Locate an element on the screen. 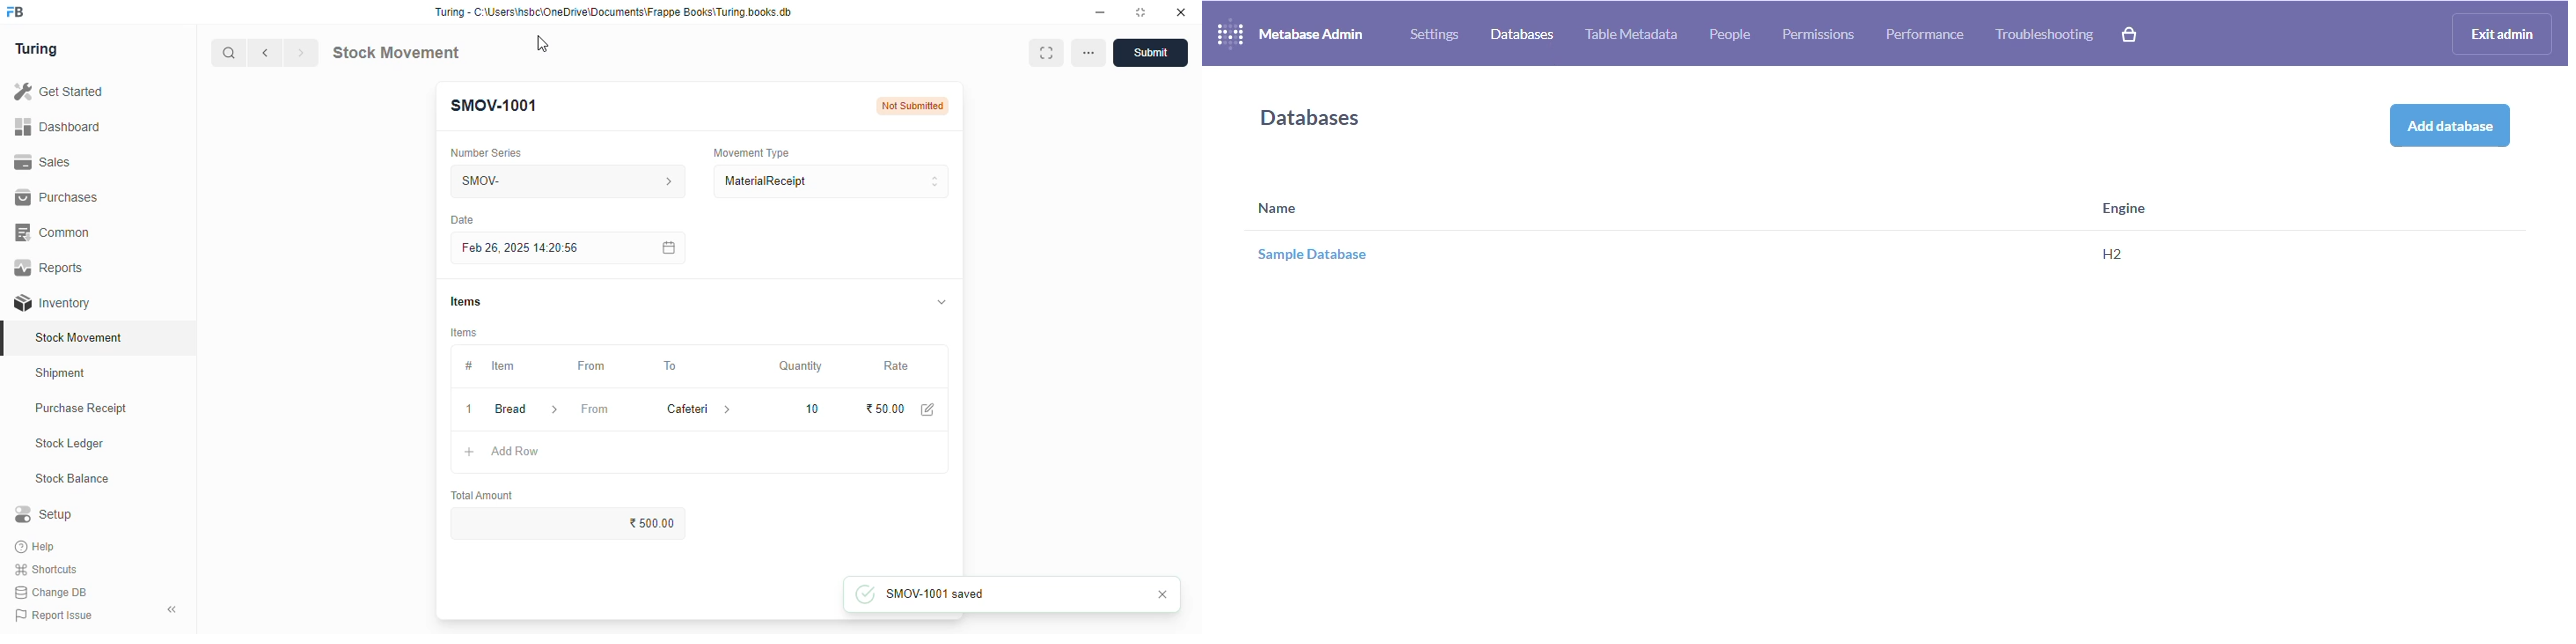  submit is located at coordinates (1151, 53).